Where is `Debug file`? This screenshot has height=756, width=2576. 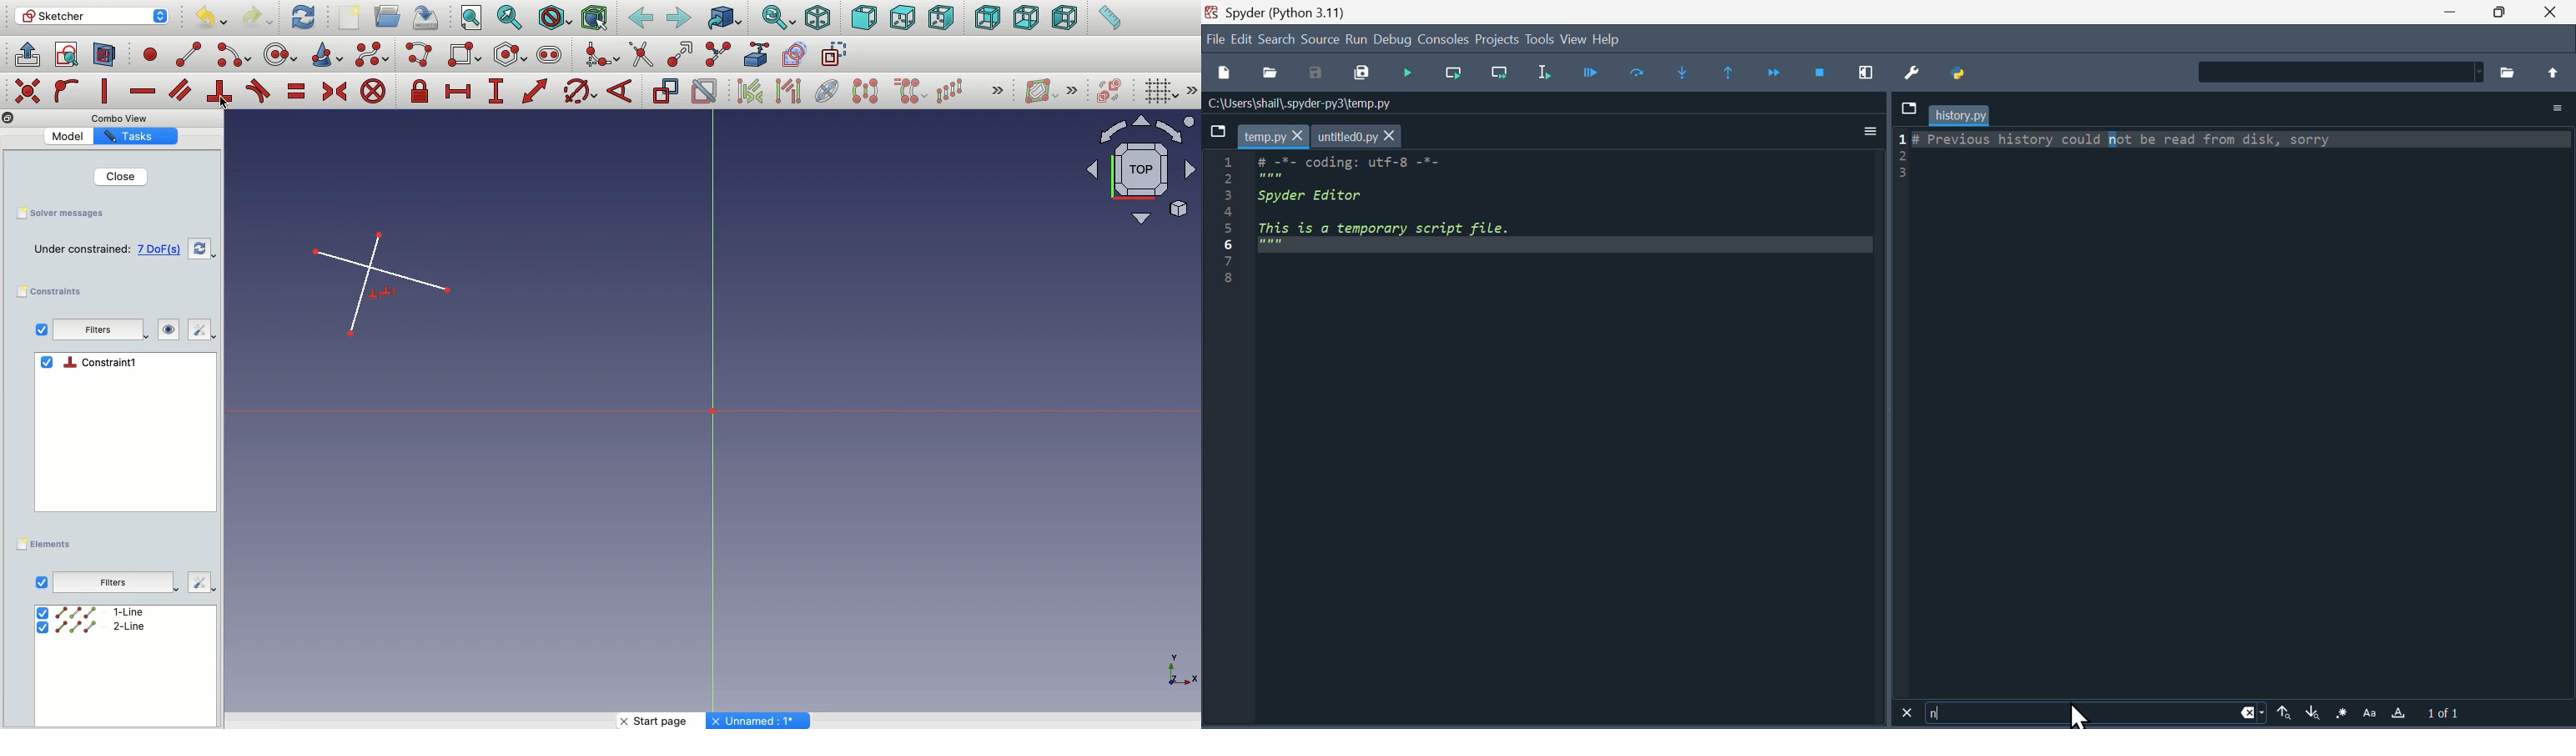
Debug file is located at coordinates (1600, 73).